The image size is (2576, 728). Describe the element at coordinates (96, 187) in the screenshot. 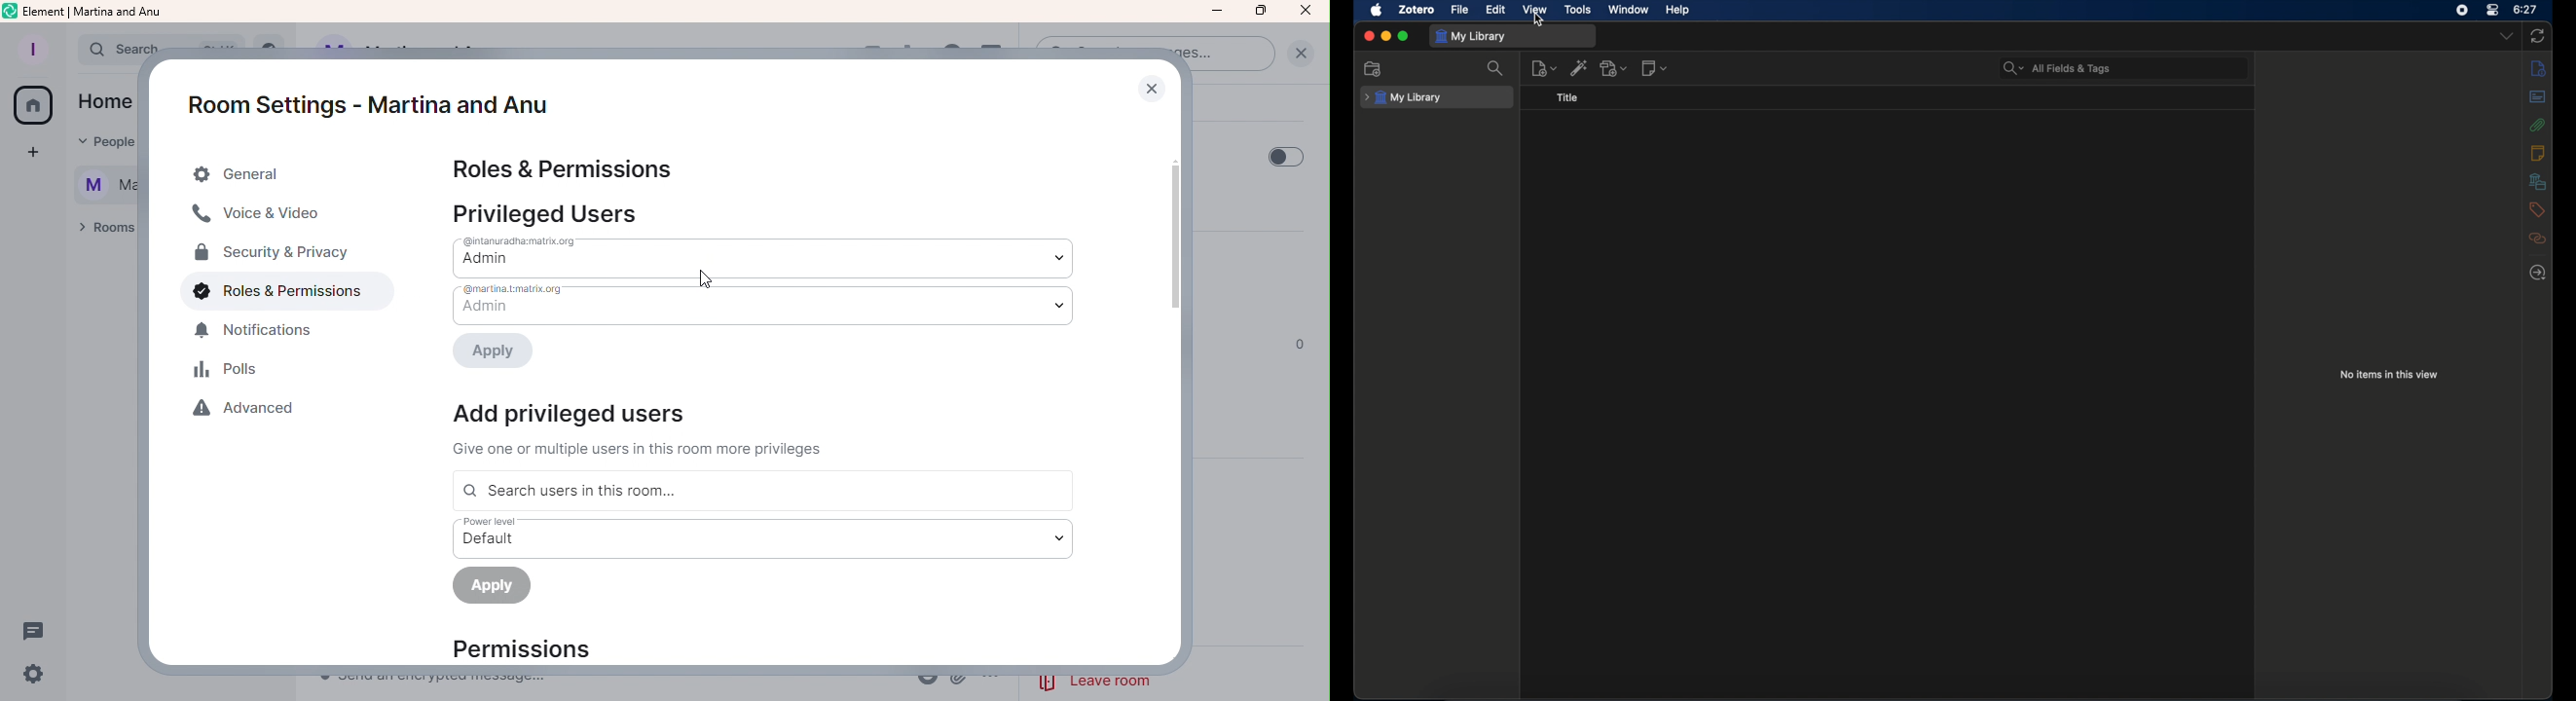

I see `Martina and Anu` at that location.